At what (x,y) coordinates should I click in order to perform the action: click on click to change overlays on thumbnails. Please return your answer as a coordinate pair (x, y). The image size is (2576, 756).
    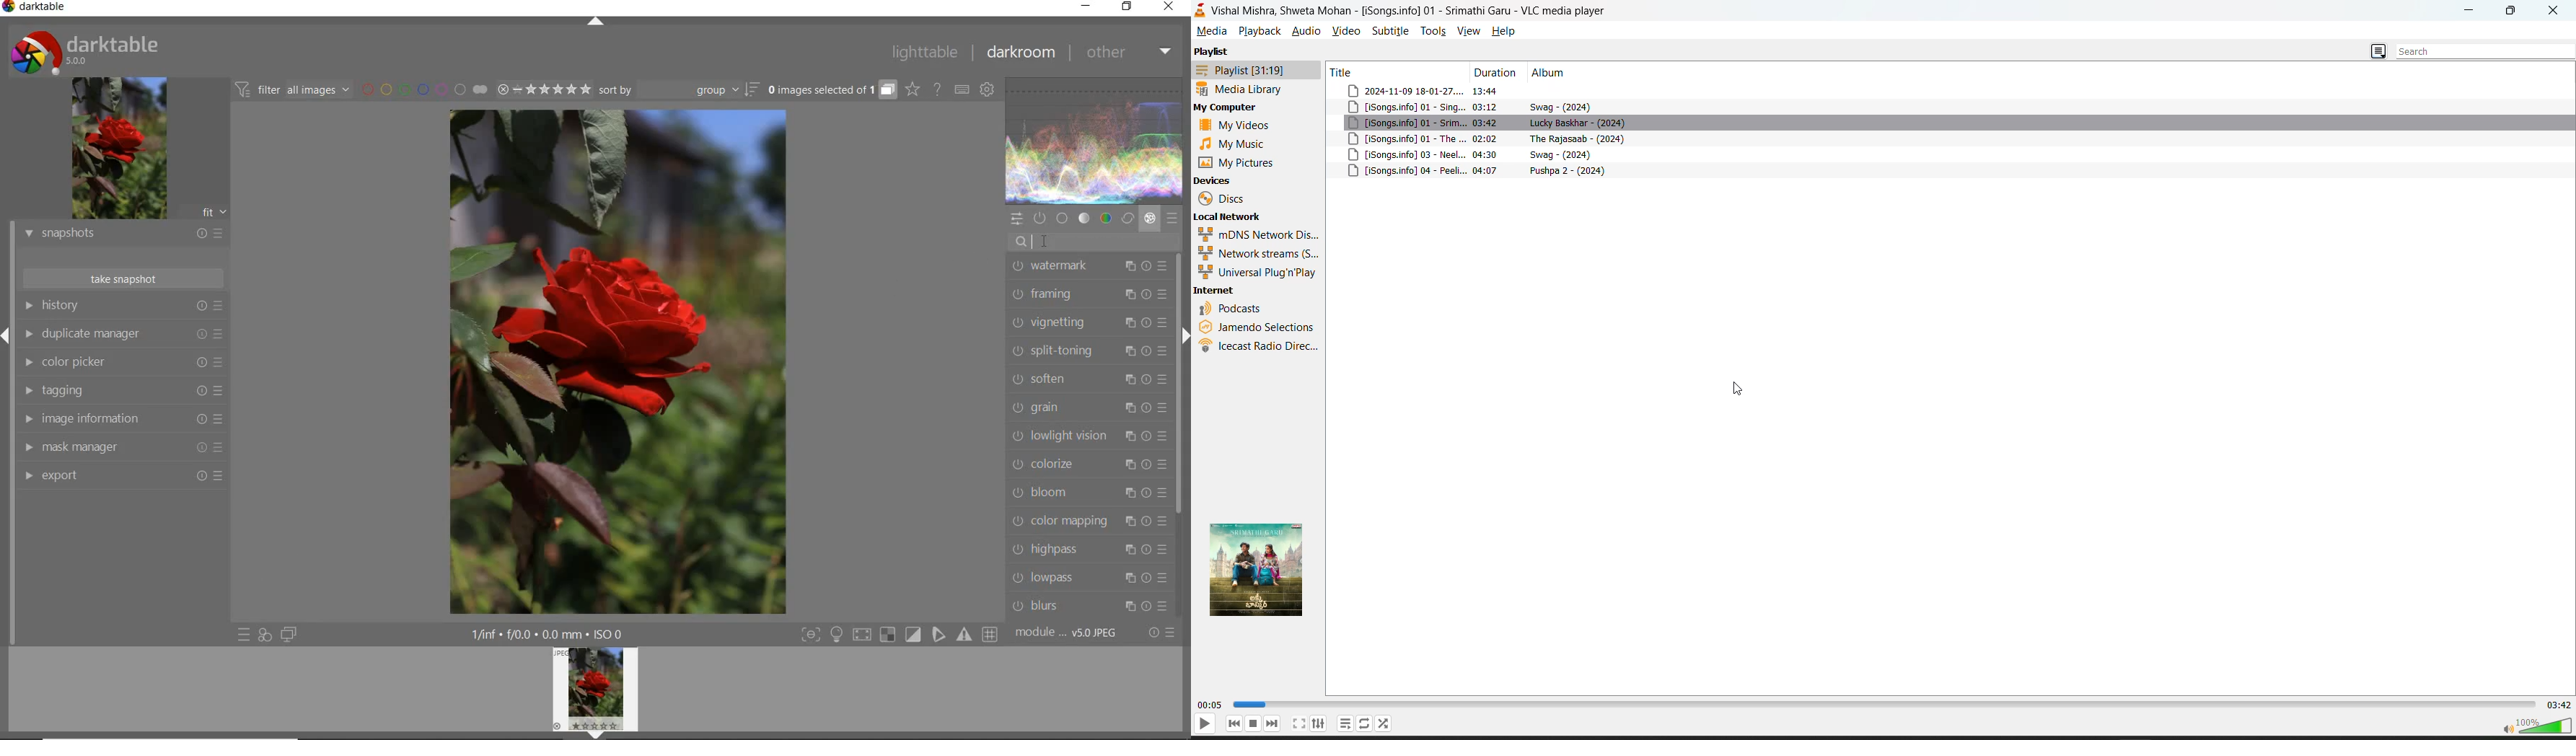
    Looking at the image, I should click on (910, 89).